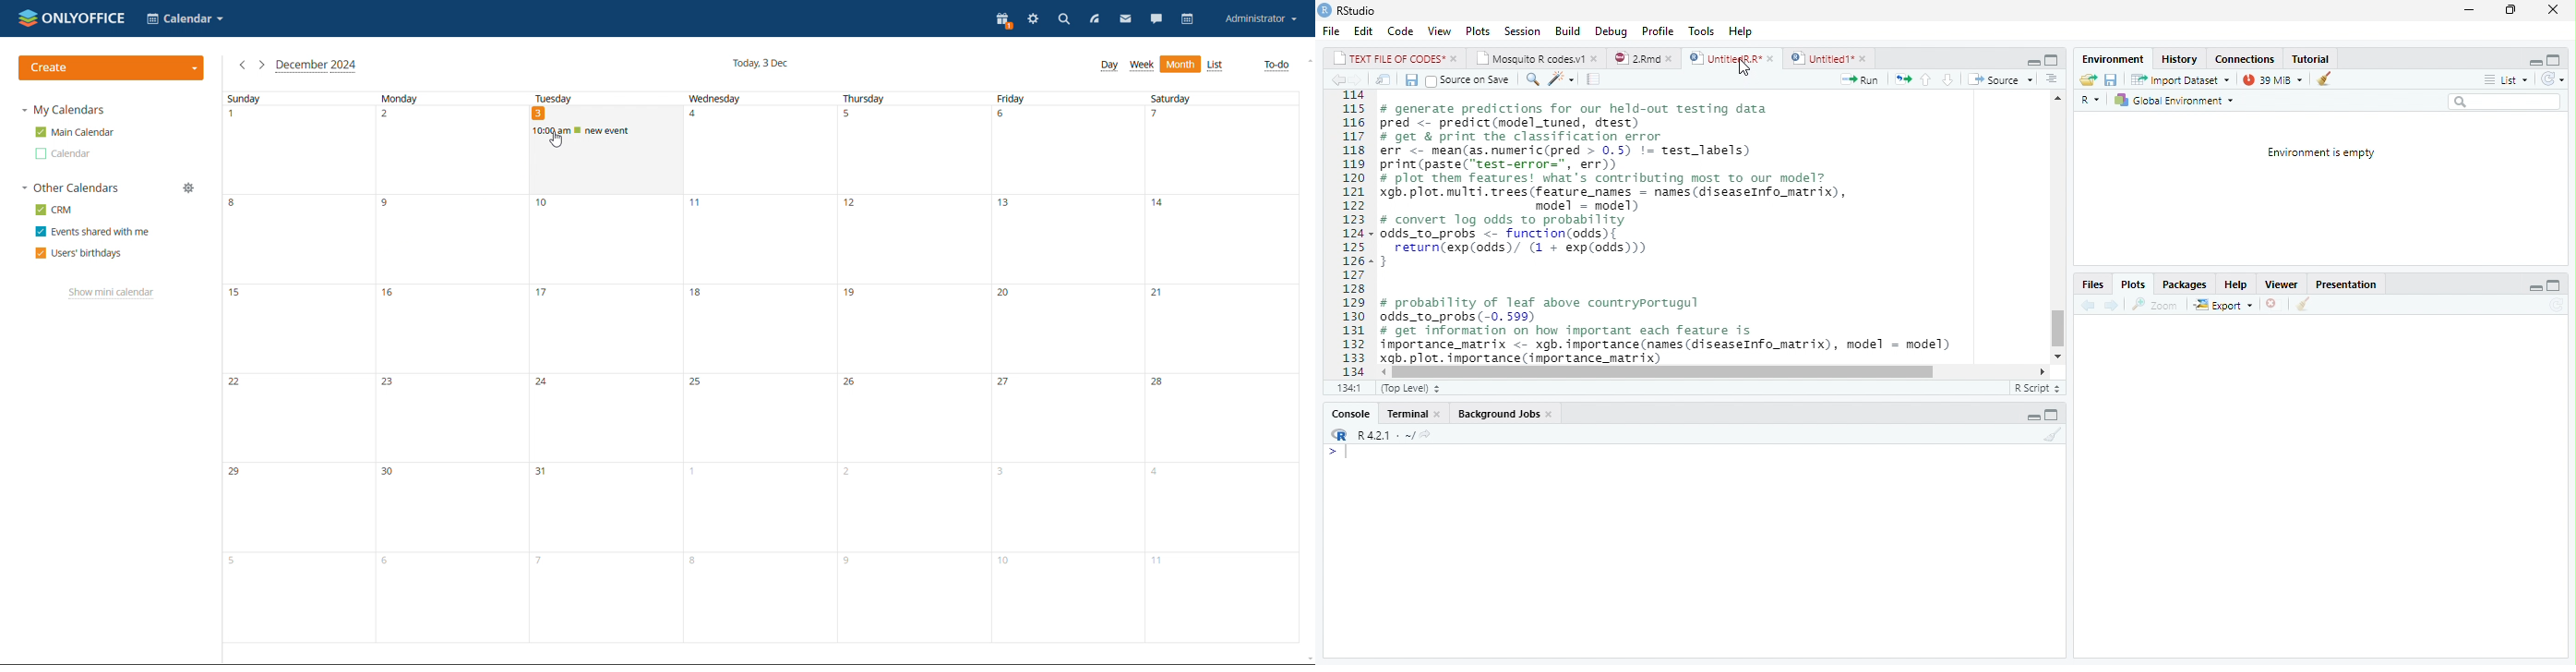  What do you see at coordinates (1348, 234) in the screenshot?
I see `Row Number` at bounding box center [1348, 234].